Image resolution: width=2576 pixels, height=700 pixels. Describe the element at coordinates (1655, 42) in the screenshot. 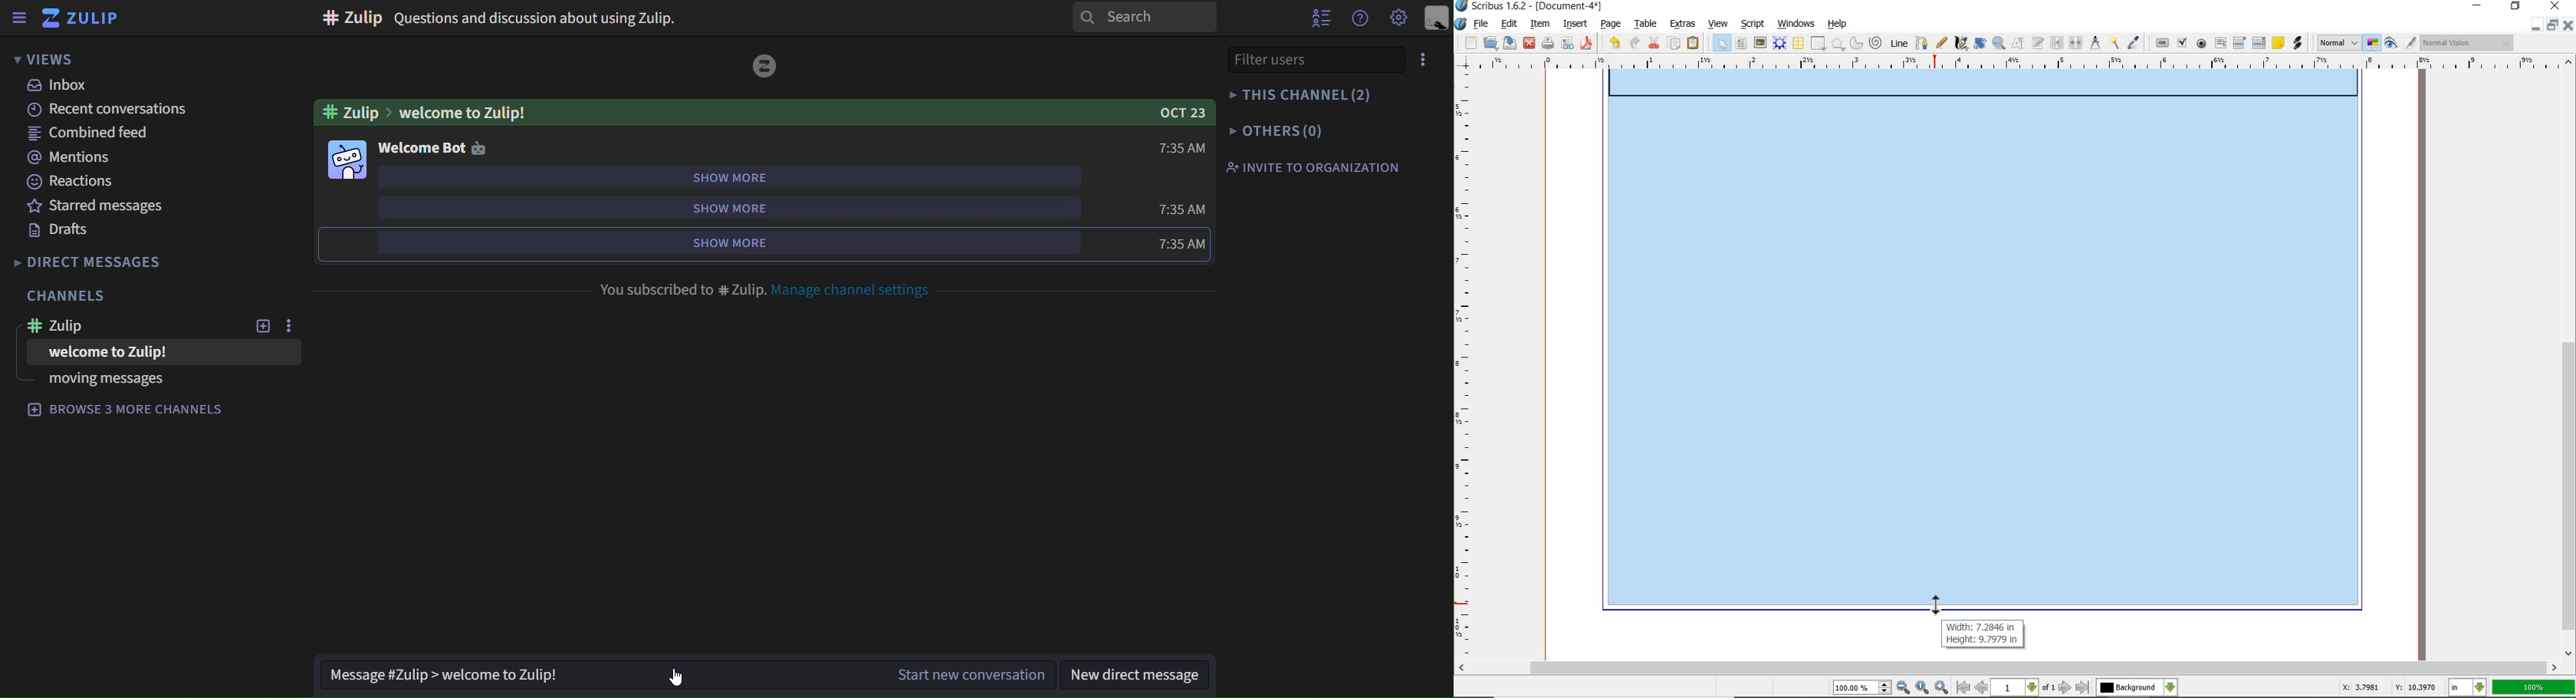

I see `cut` at that location.